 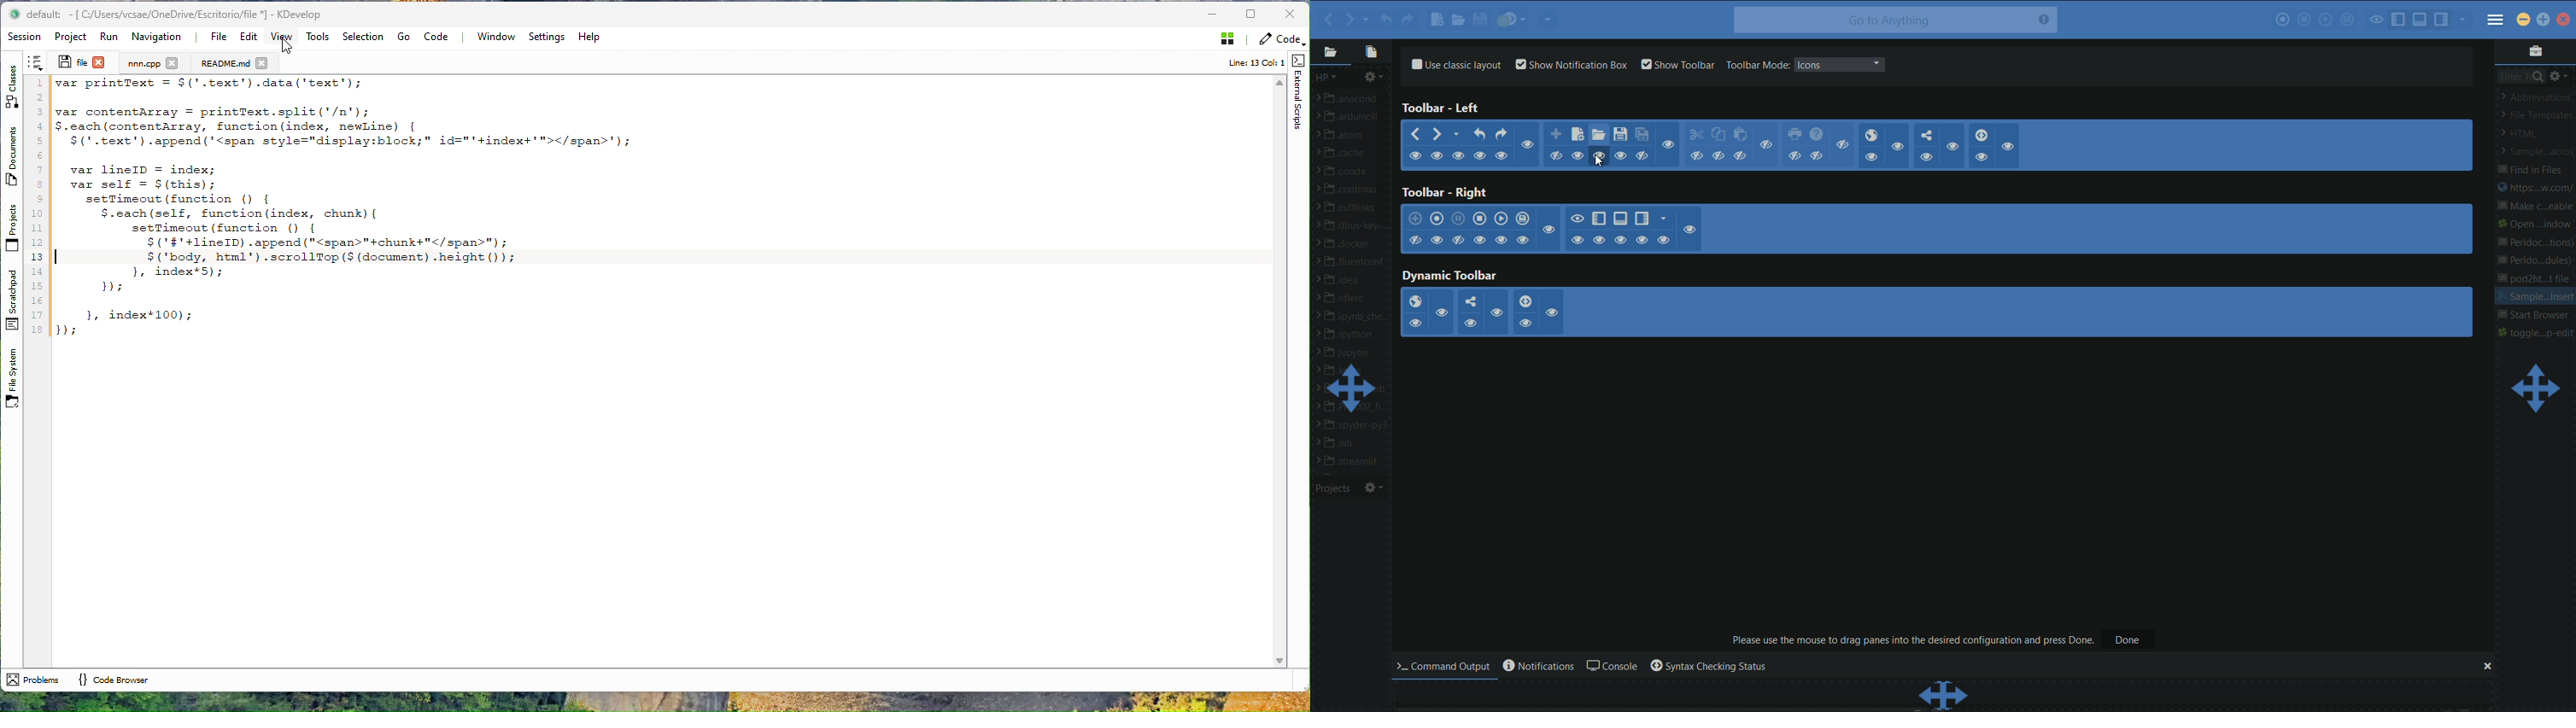 What do you see at coordinates (2545, 18) in the screenshot?
I see `maximize` at bounding box center [2545, 18].